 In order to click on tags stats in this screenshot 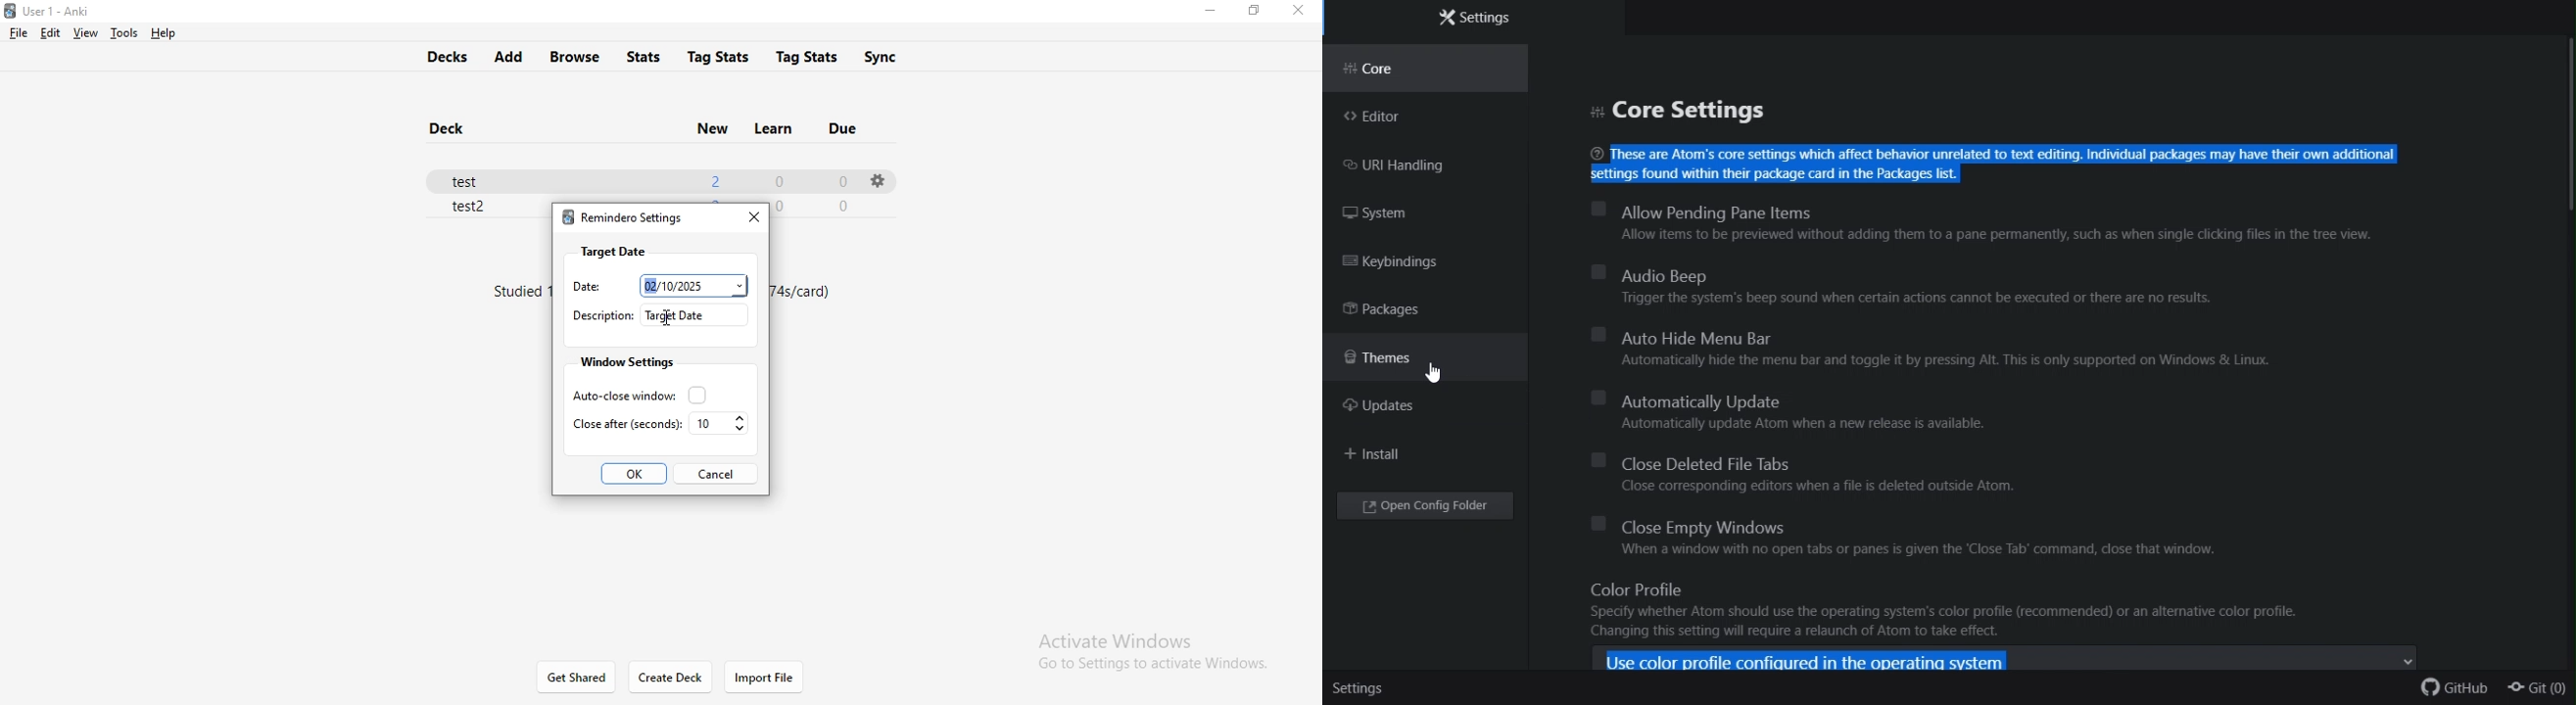, I will do `click(810, 54)`.